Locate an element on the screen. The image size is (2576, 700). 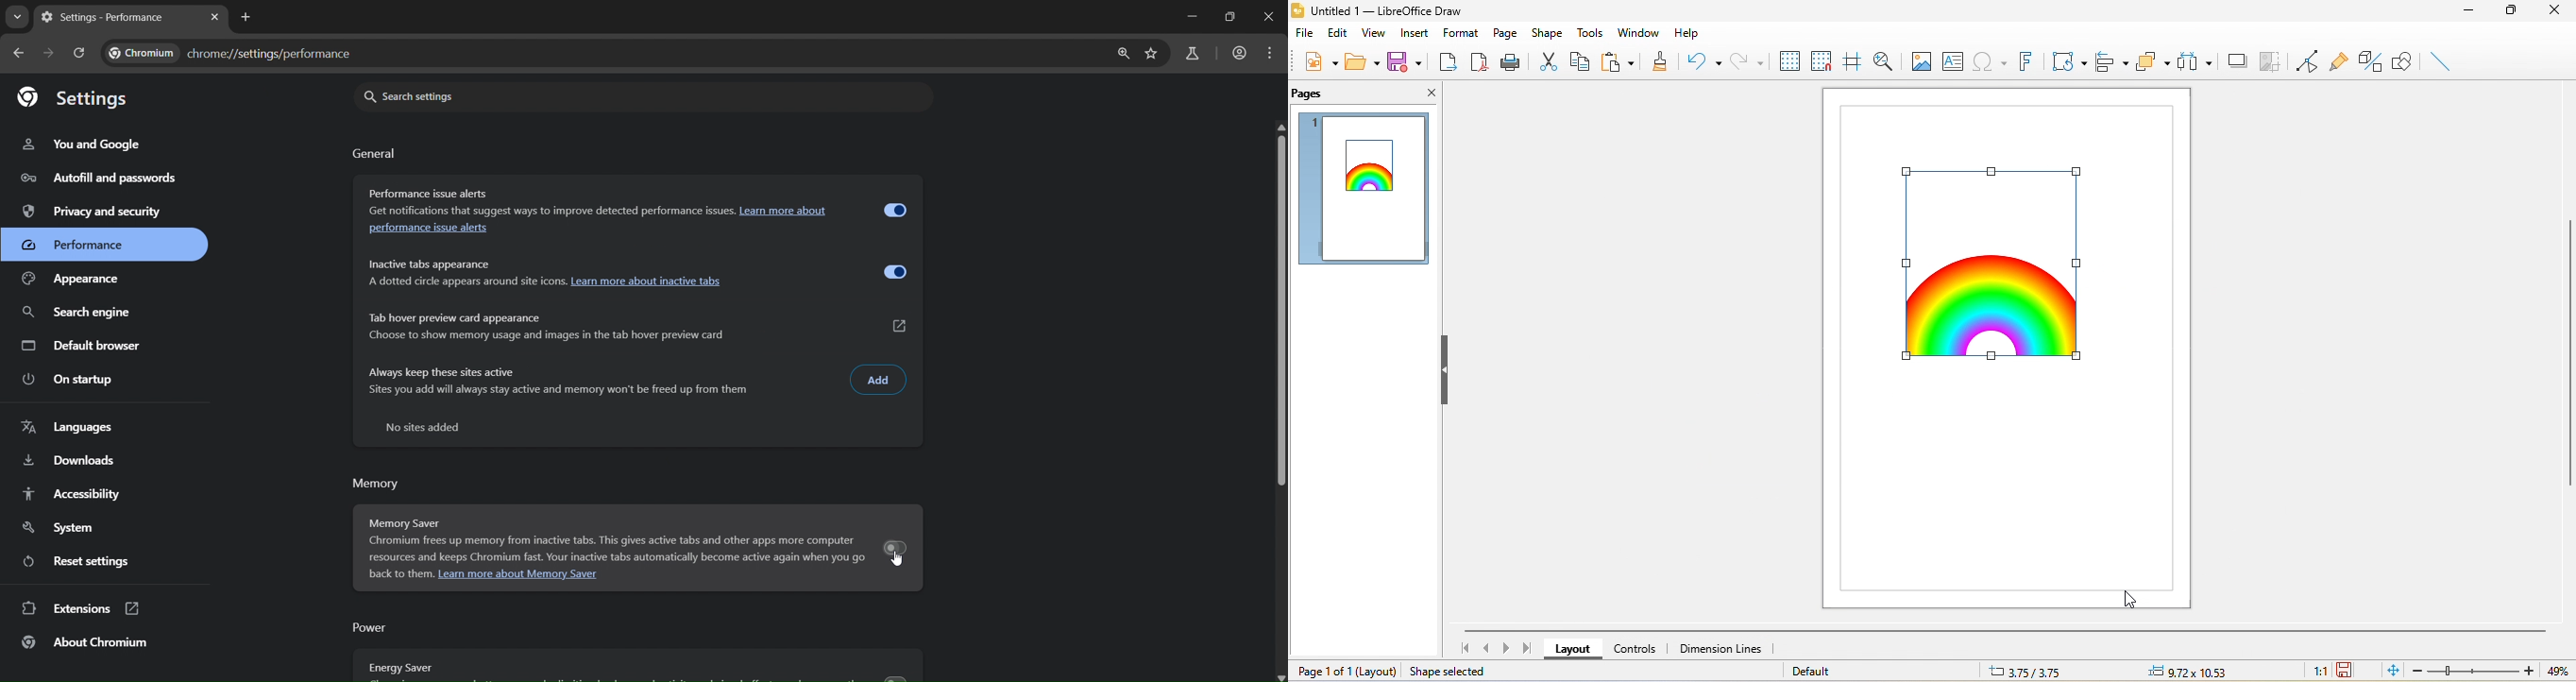
settings is located at coordinates (76, 100).